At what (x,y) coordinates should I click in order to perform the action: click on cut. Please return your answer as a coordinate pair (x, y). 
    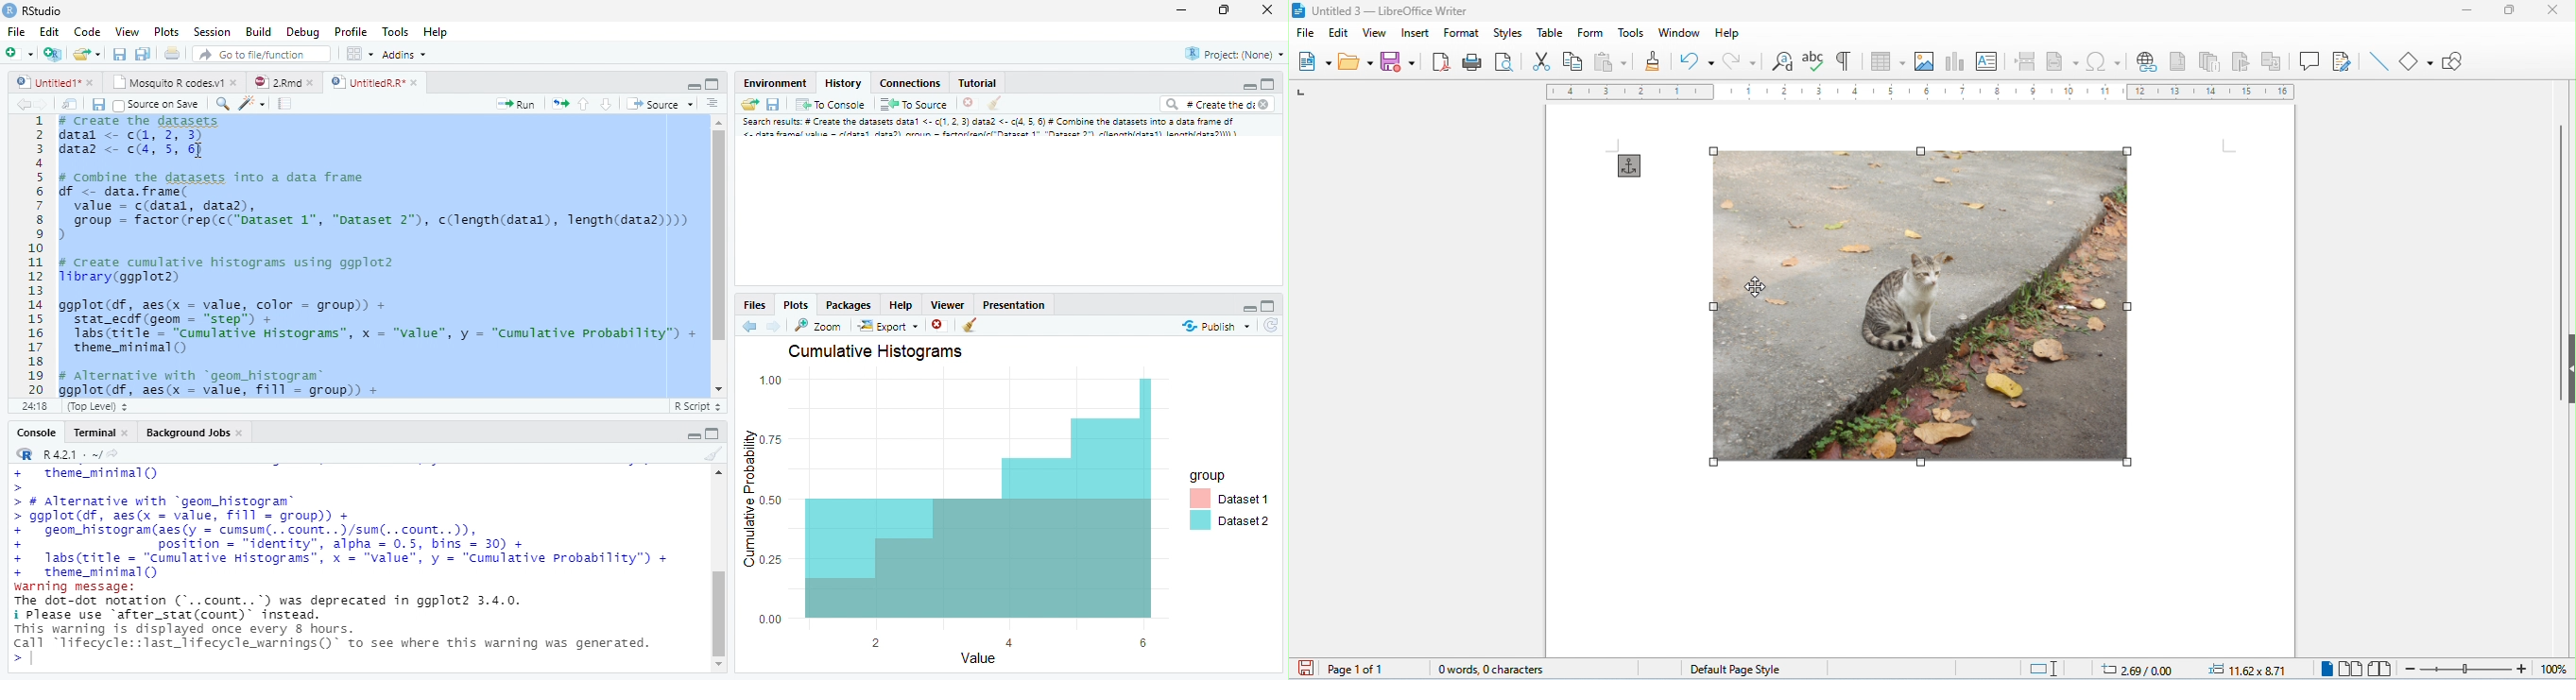
    Looking at the image, I should click on (1541, 62).